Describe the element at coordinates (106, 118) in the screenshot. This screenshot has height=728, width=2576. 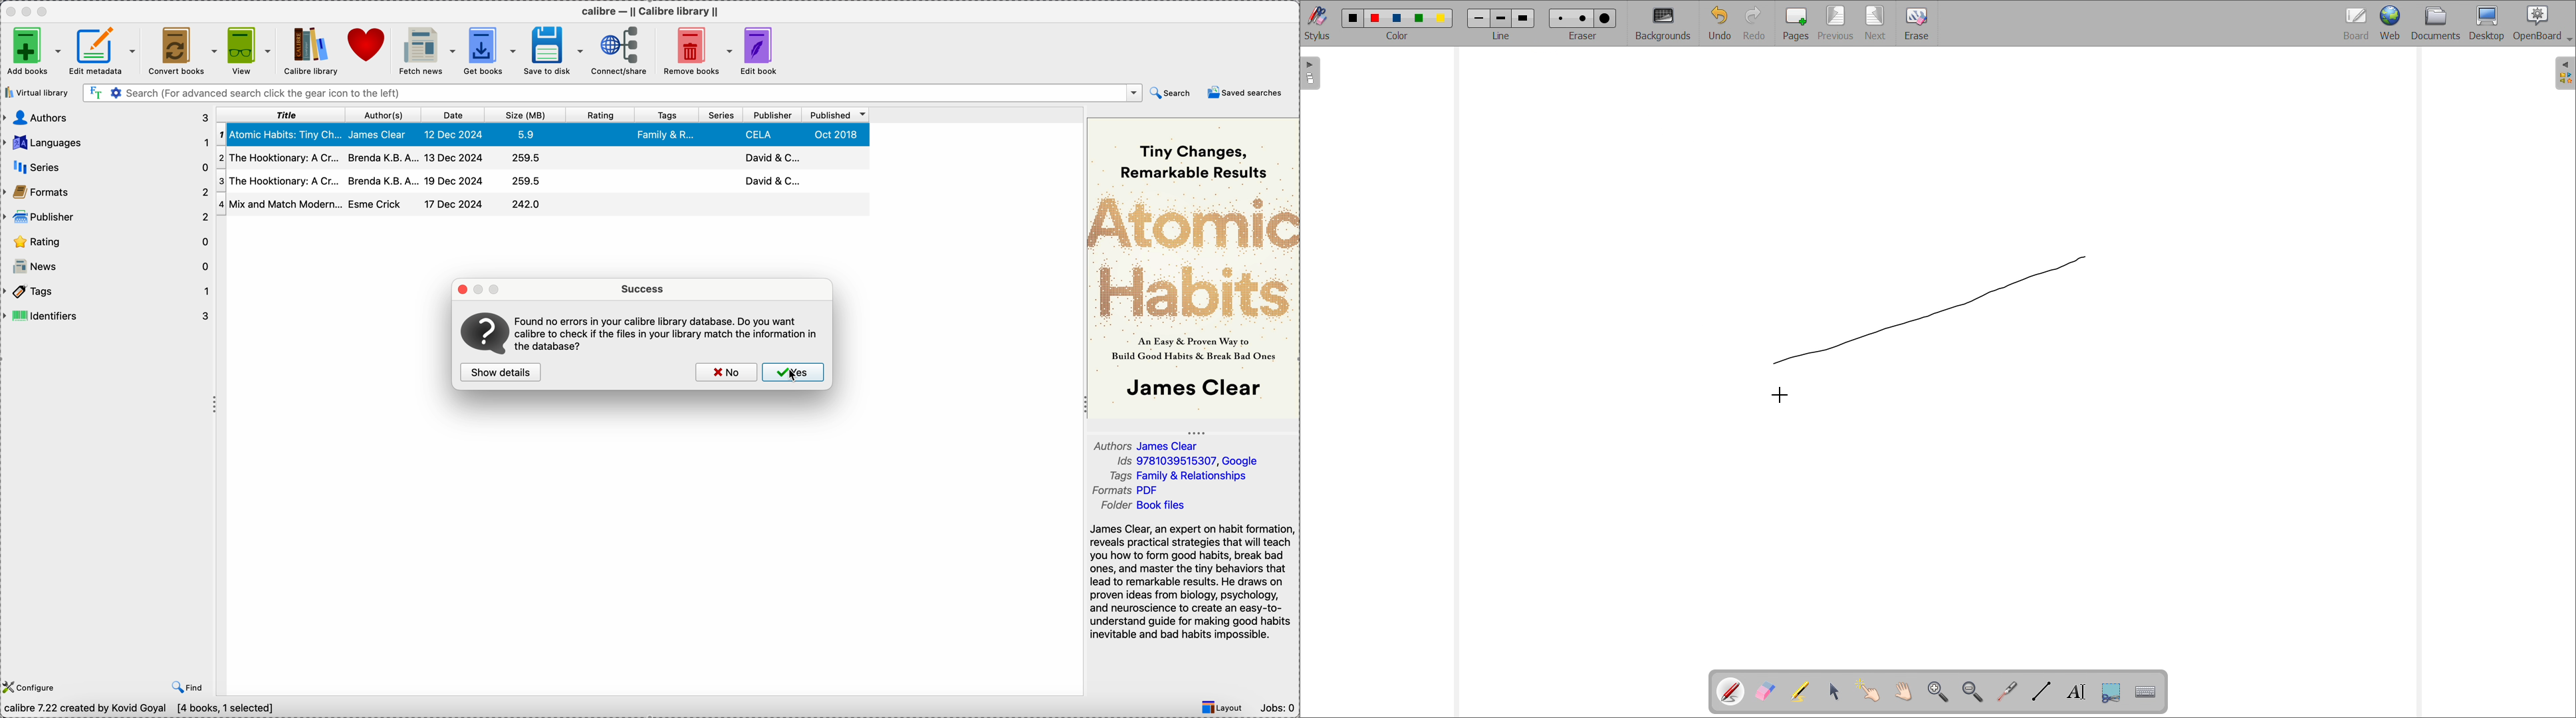
I see `authors` at that location.